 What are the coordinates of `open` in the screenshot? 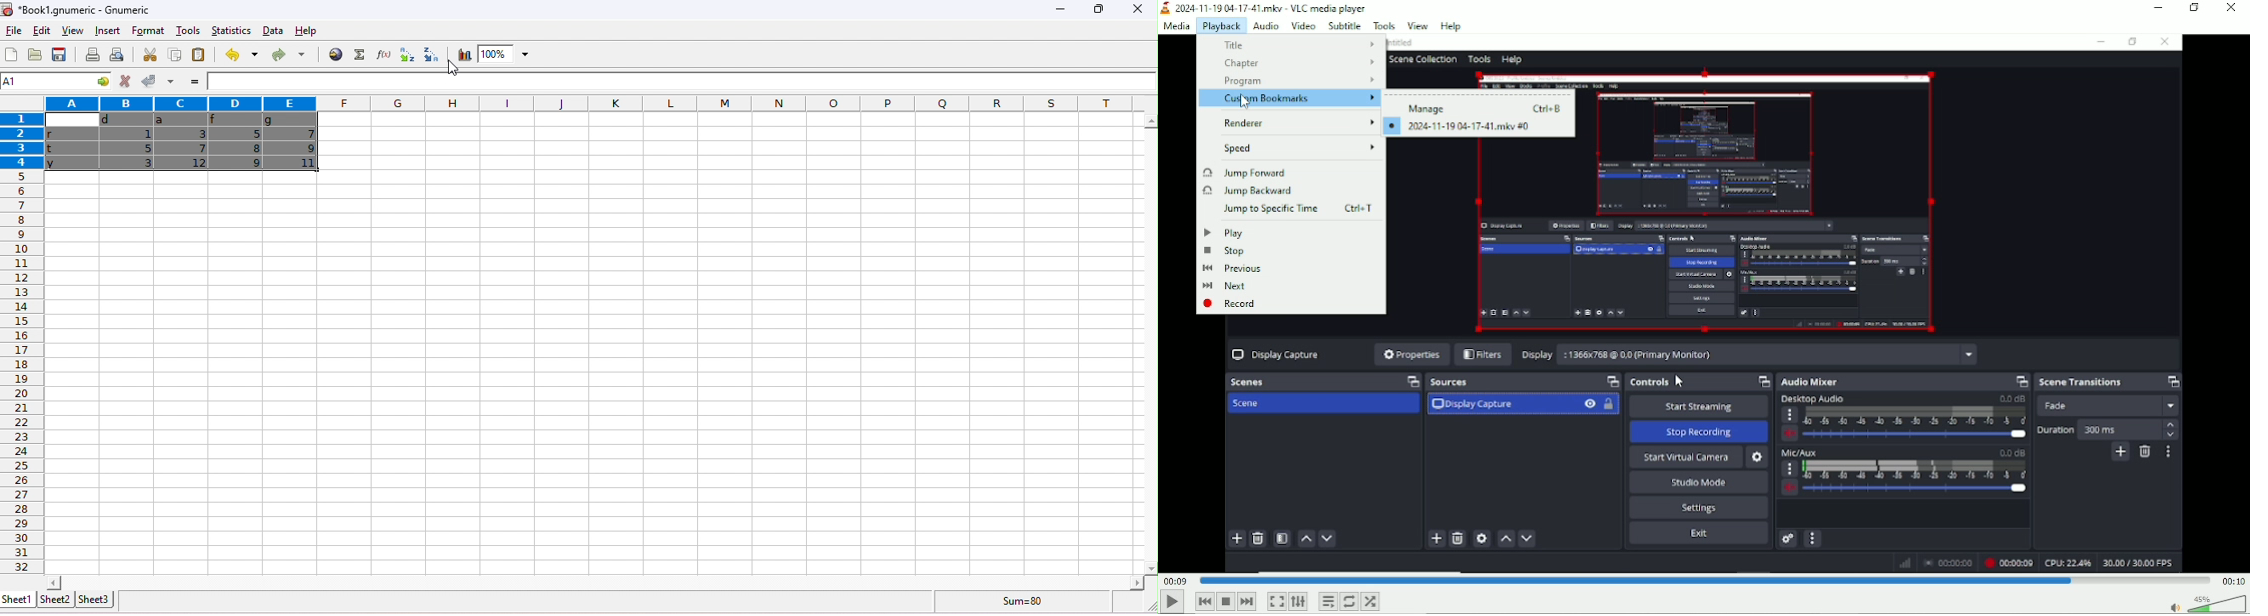 It's located at (37, 55).